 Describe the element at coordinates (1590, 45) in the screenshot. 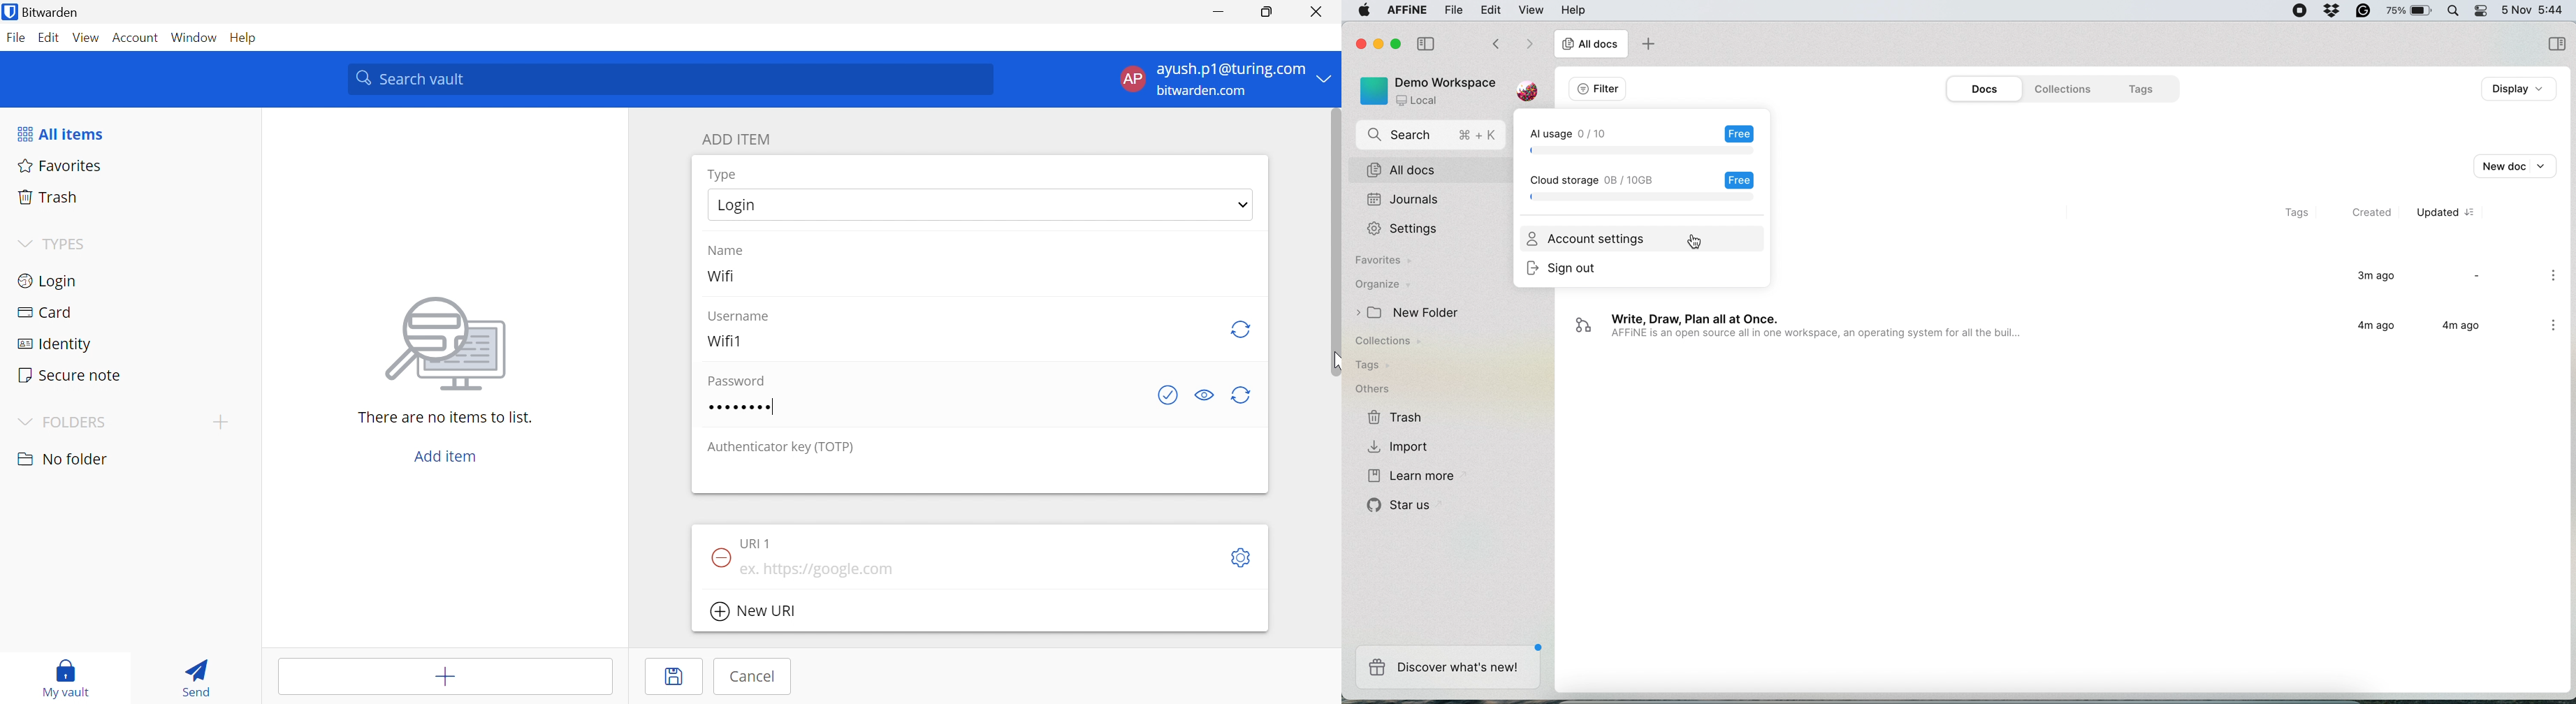

I see `all docs` at that location.